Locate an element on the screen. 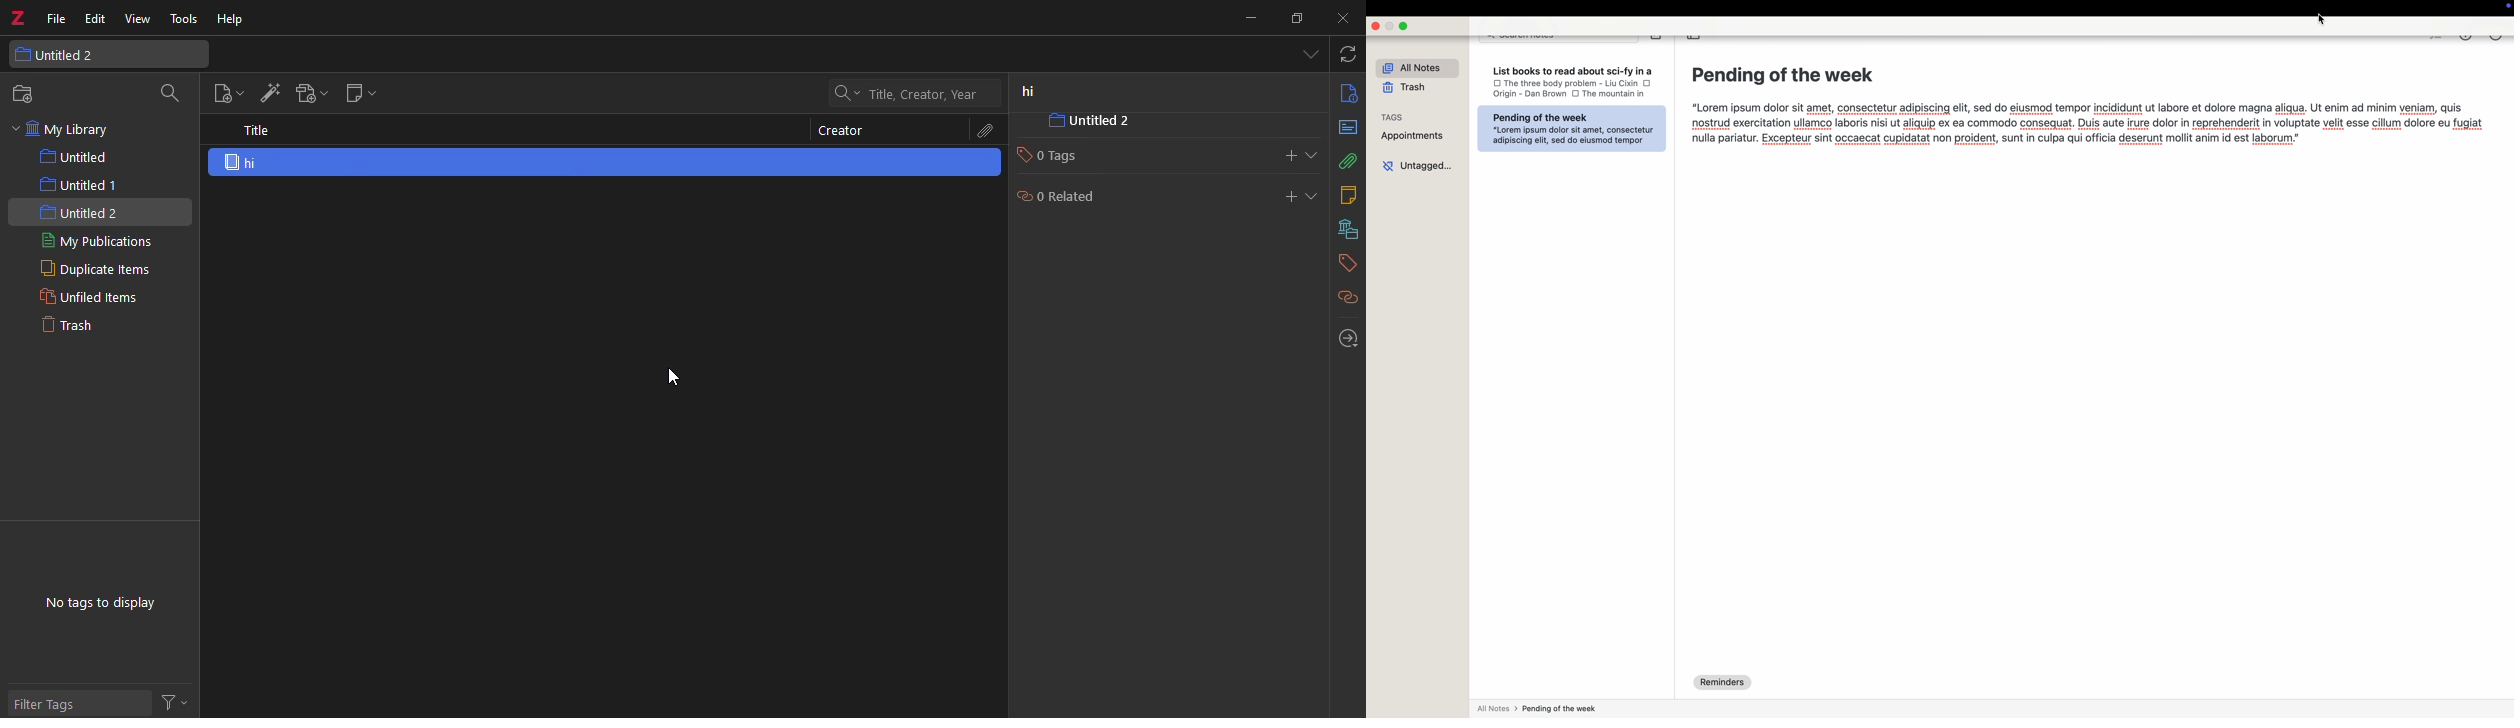 This screenshot has width=2520, height=728. trash is located at coordinates (1404, 90).